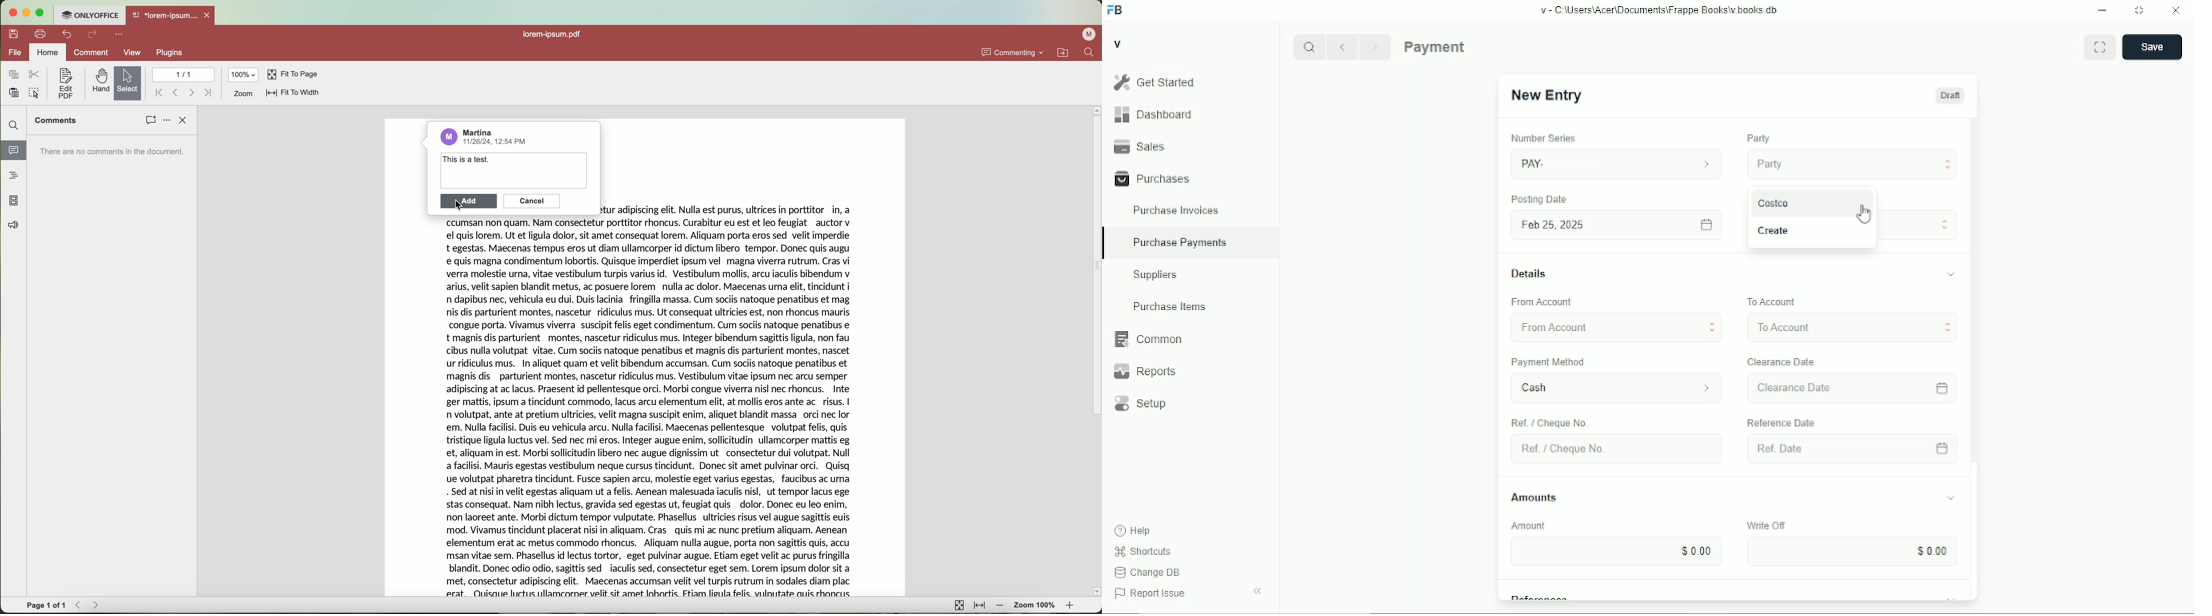 Image resolution: width=2212 pixels, height=616 pixels. Describe the element at coordinates (1810, 205) in the screenshot. I see `Costco` at that location.